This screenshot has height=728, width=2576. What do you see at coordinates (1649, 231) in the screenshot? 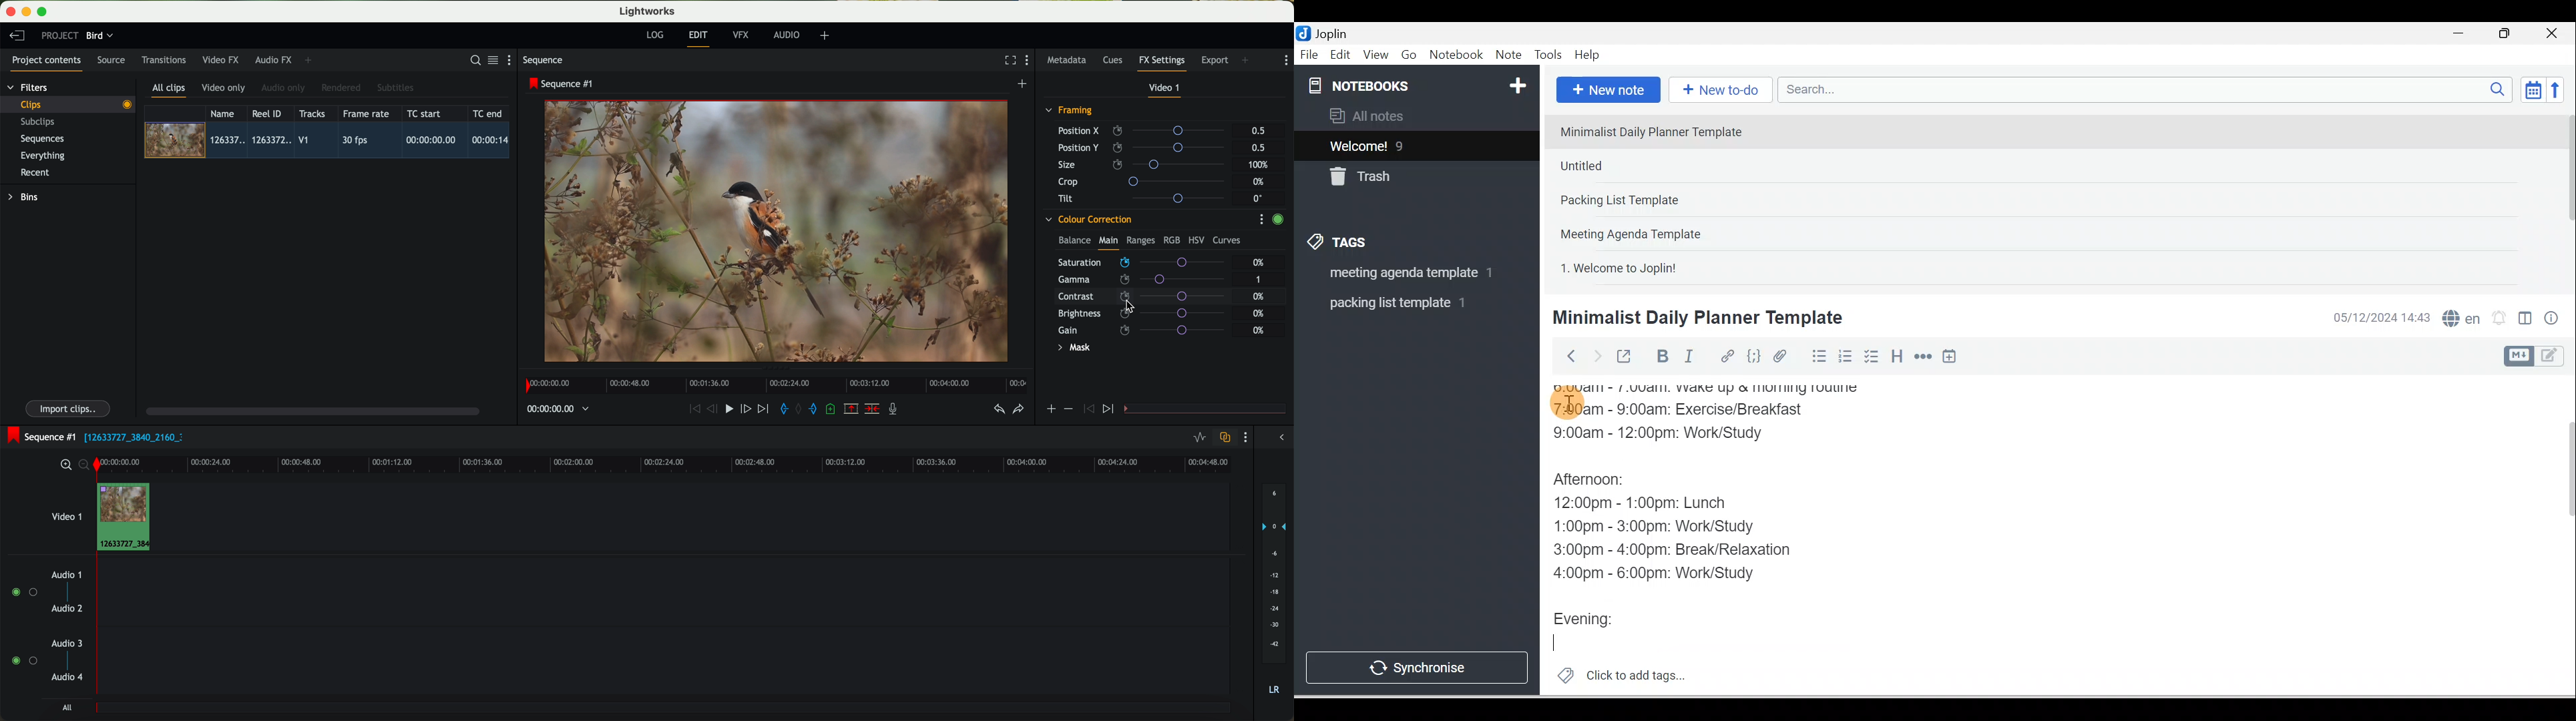
I see `Note 4` at bounding box center [1649, 231].